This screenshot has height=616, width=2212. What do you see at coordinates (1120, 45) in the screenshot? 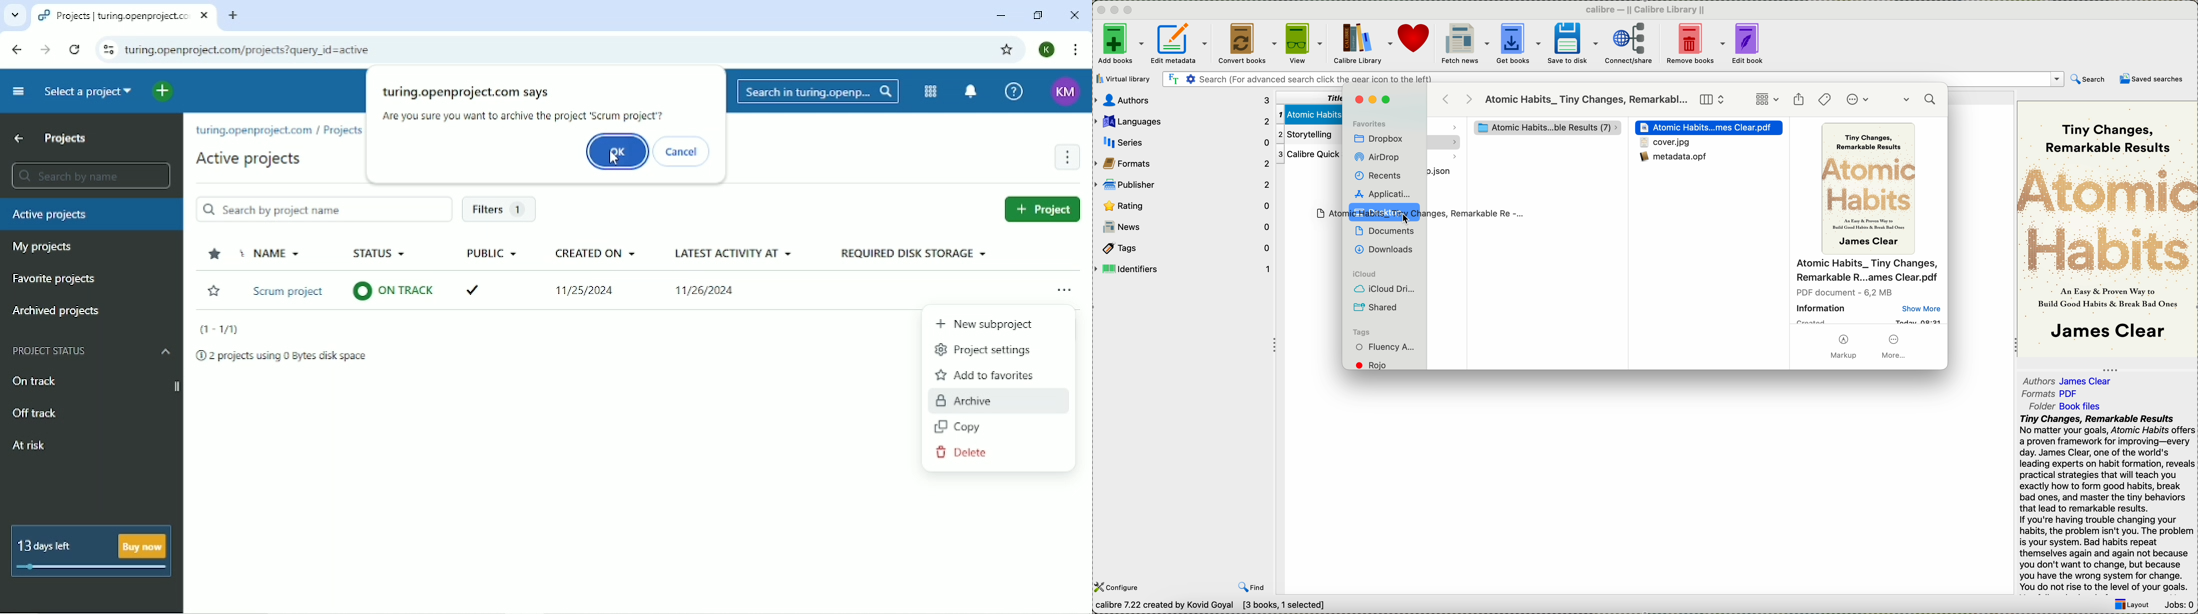
I see `add books` at bounding box center [1120, 45].